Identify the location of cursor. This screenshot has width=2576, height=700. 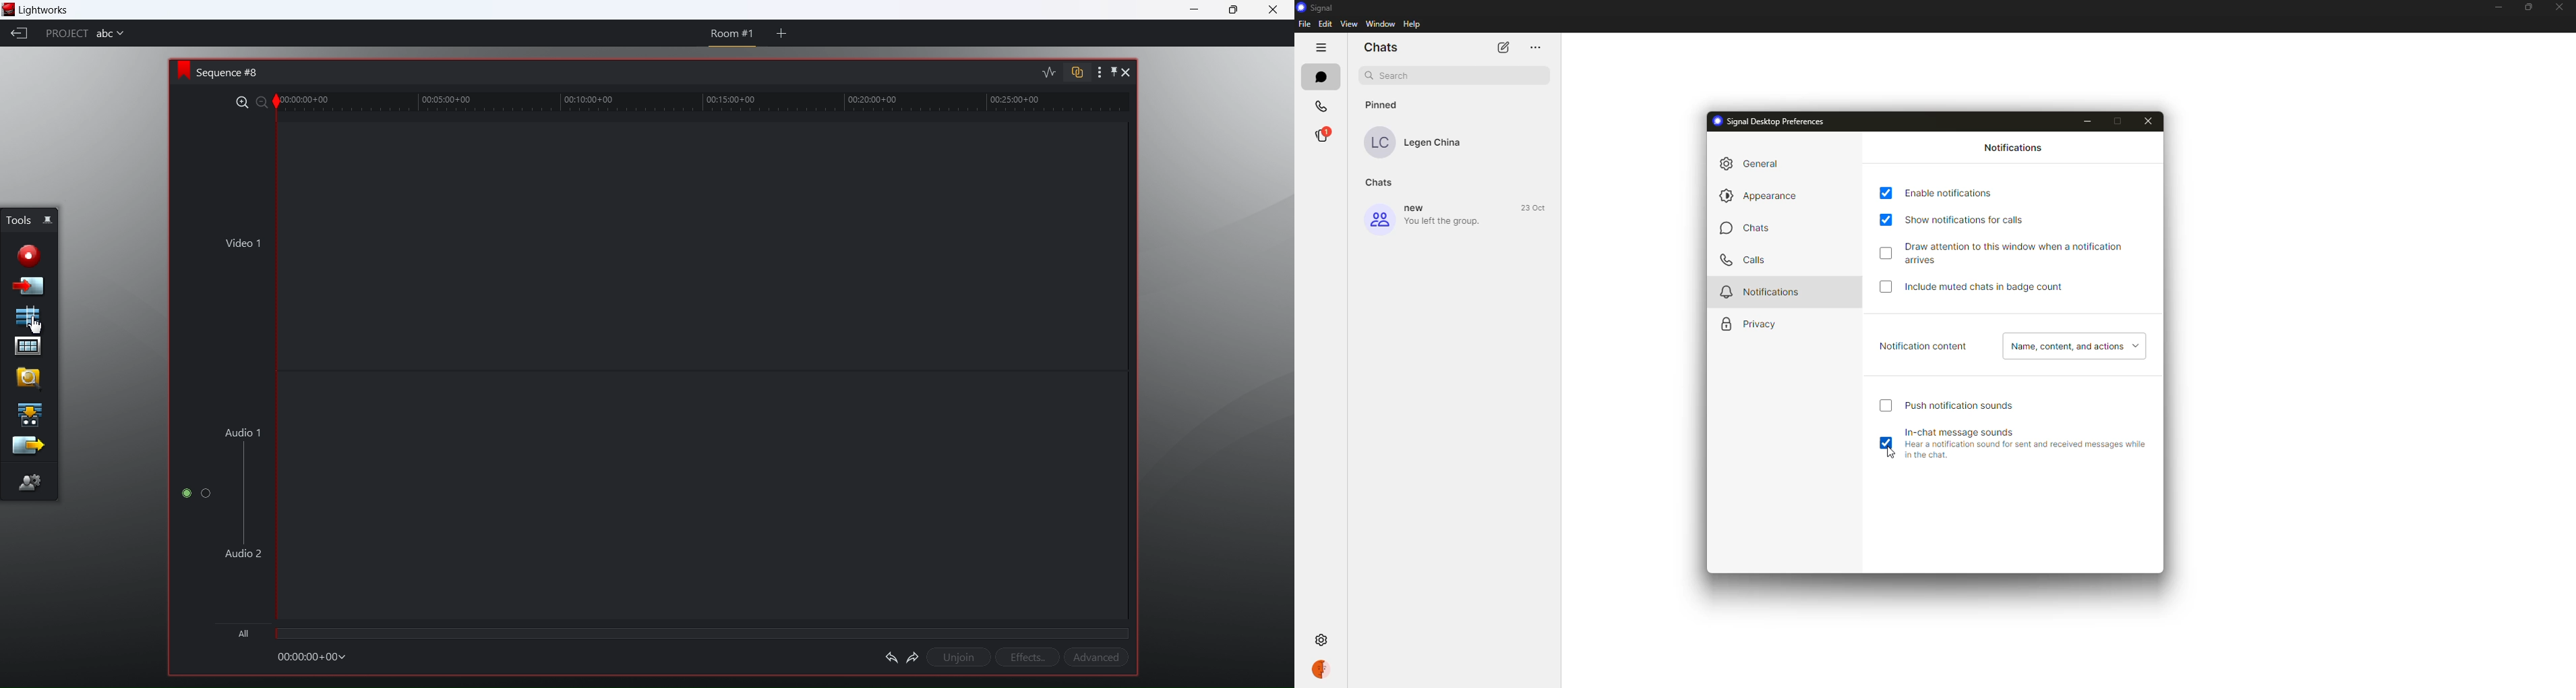
(35, 324).